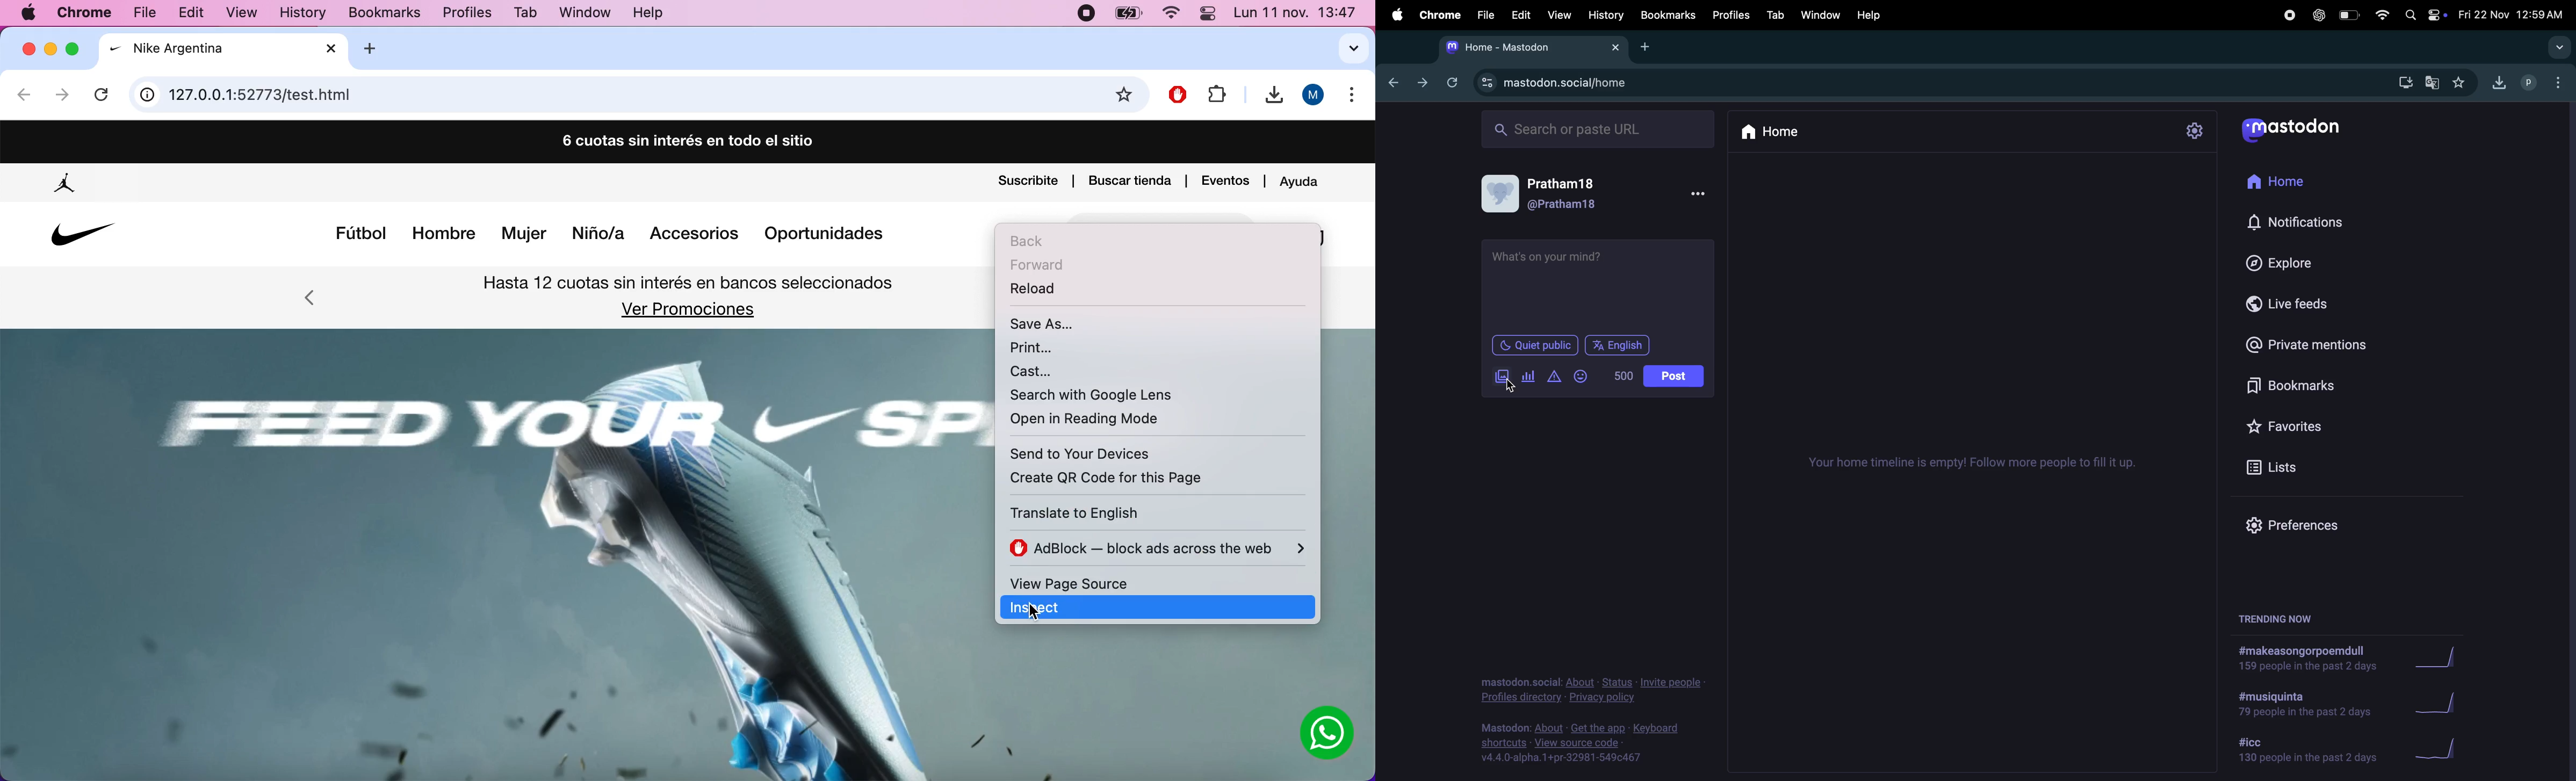  I want to click on tab mastodon, so click(1520, 47).